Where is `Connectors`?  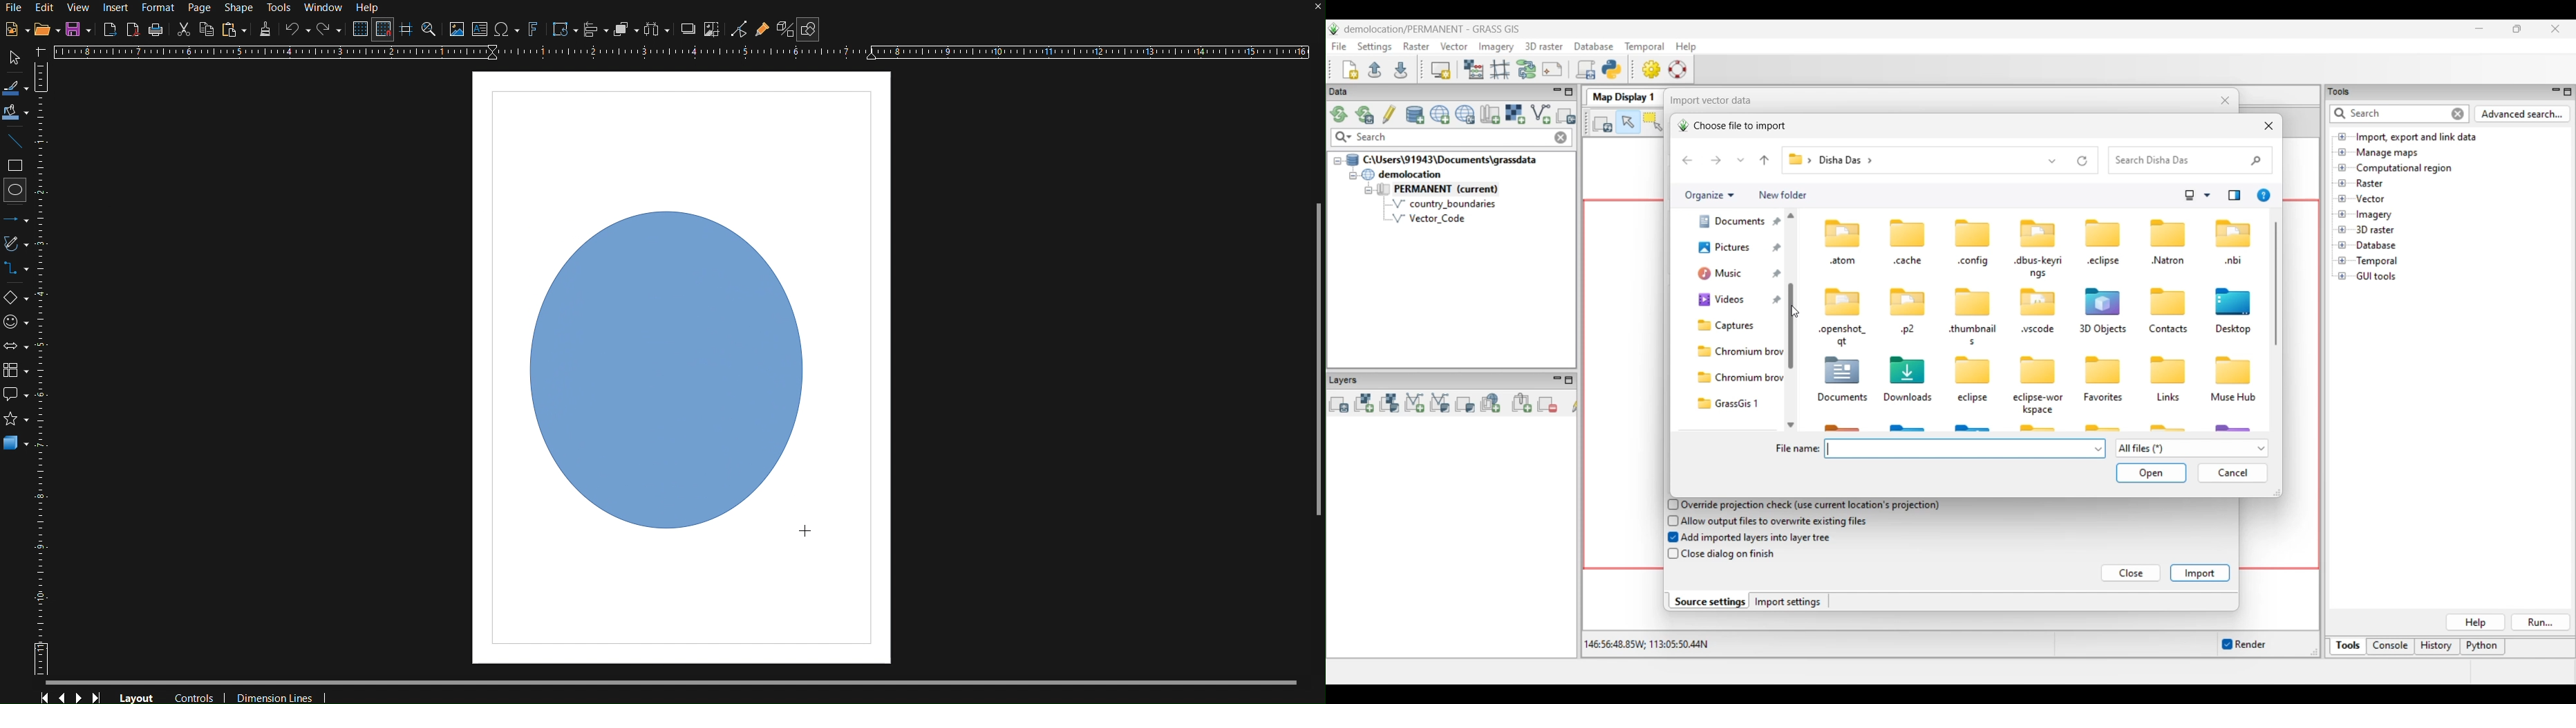 Connectors is located at coordinates (20, 272).